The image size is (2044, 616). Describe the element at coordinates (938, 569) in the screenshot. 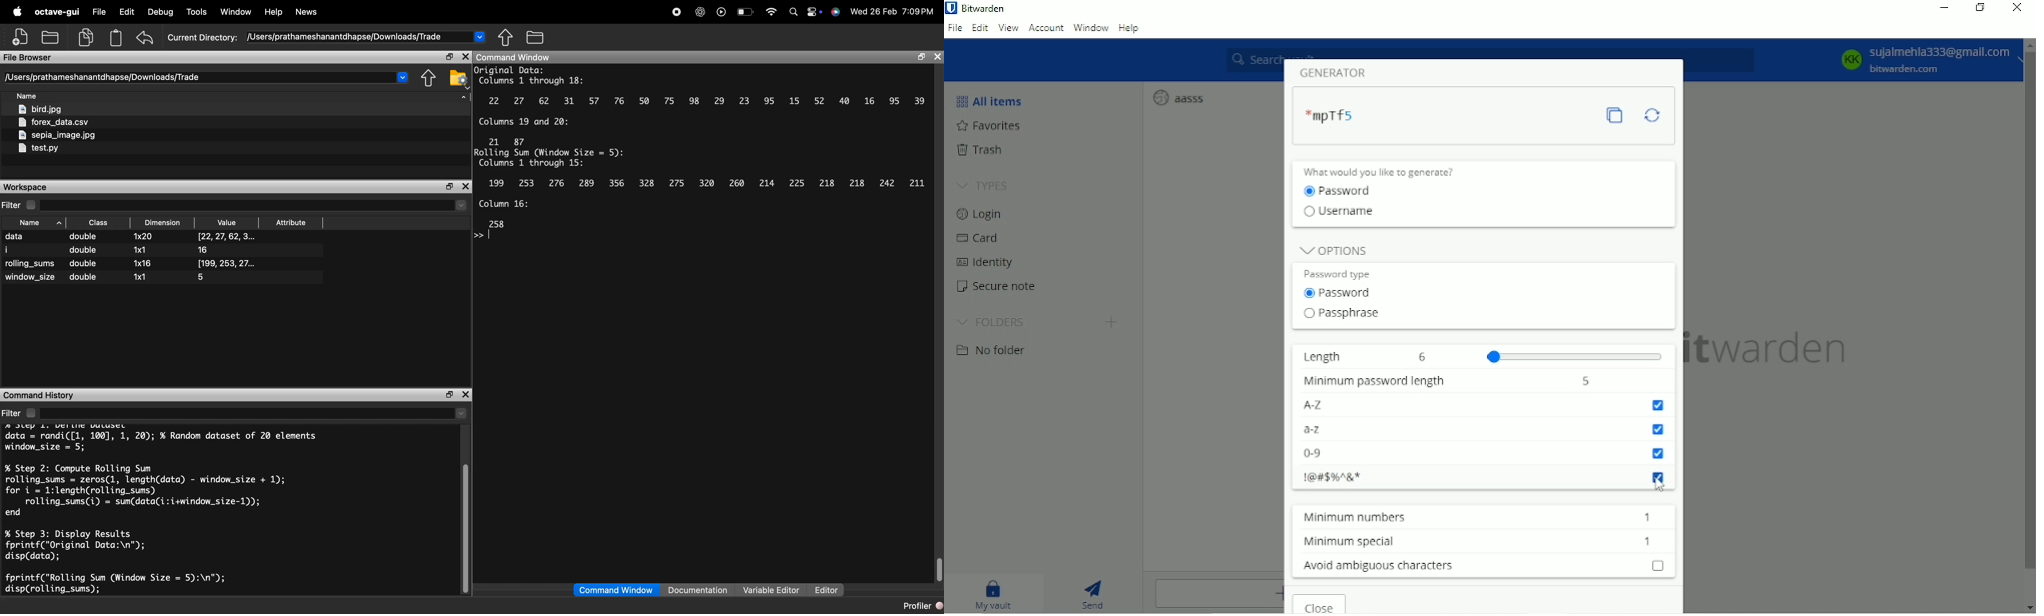

I see `vertical scrollbar` at that location.